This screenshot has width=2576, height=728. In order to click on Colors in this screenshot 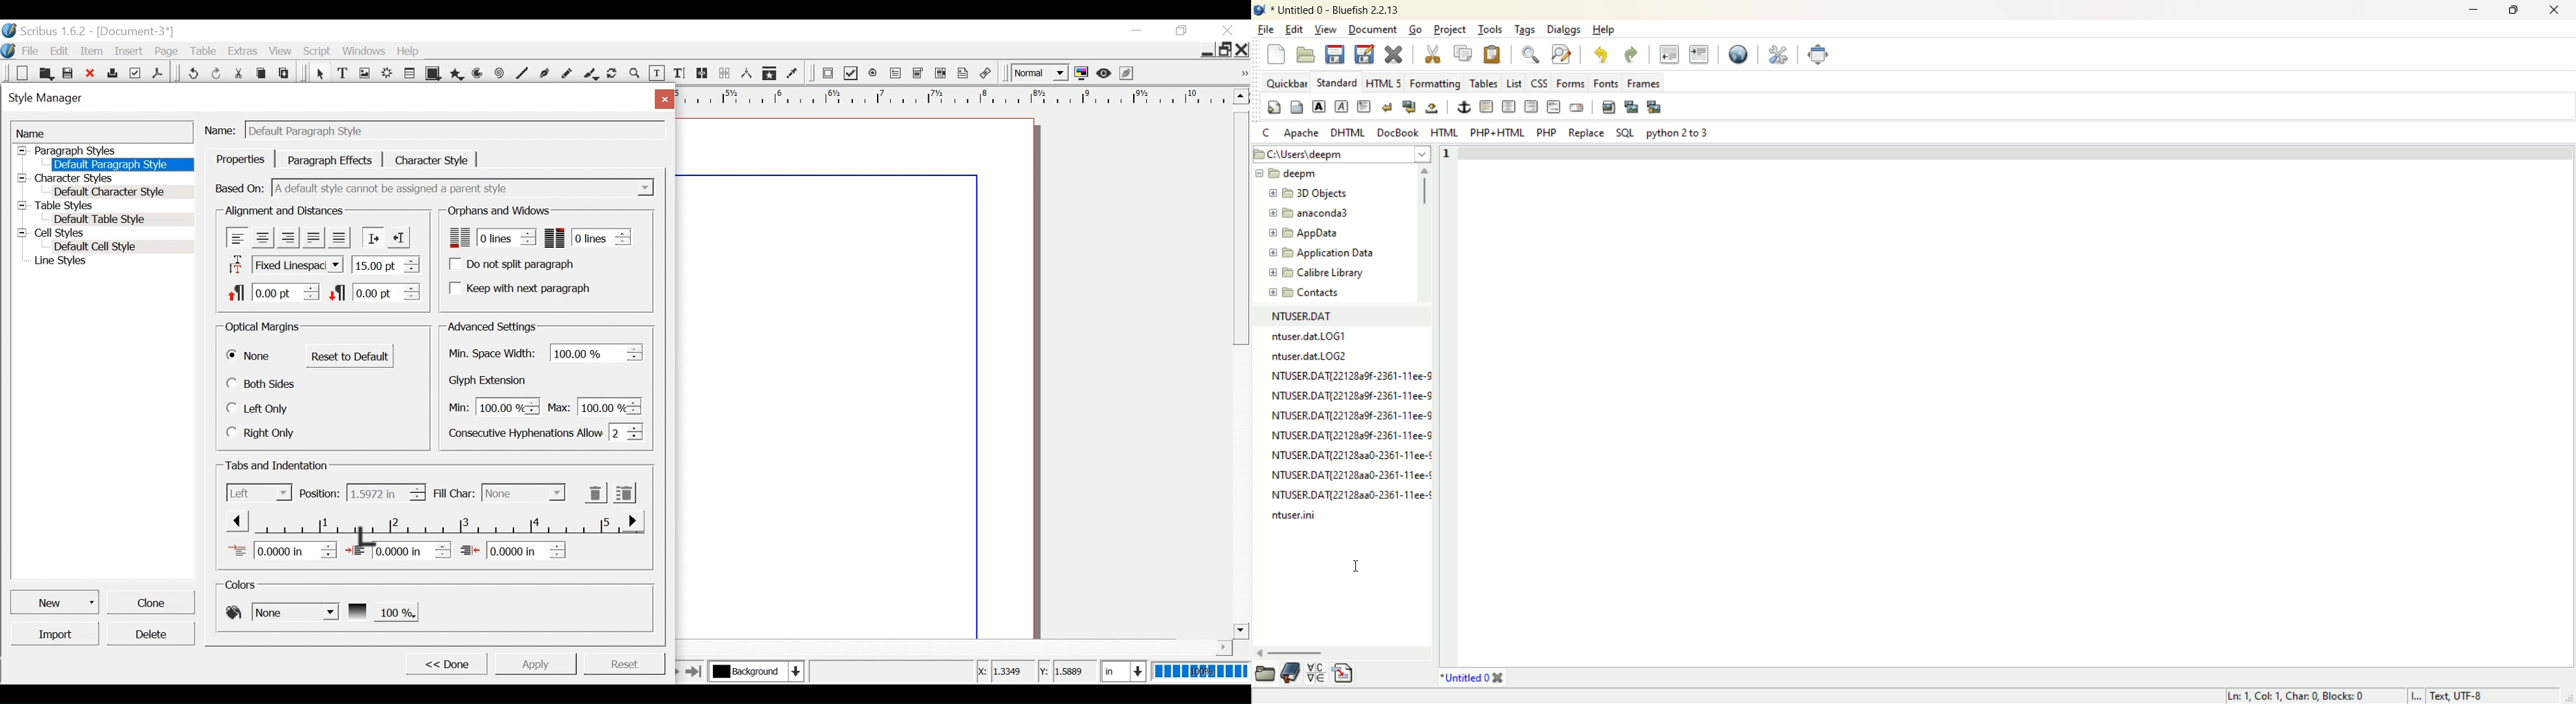, I will do `click(244, 585)`.